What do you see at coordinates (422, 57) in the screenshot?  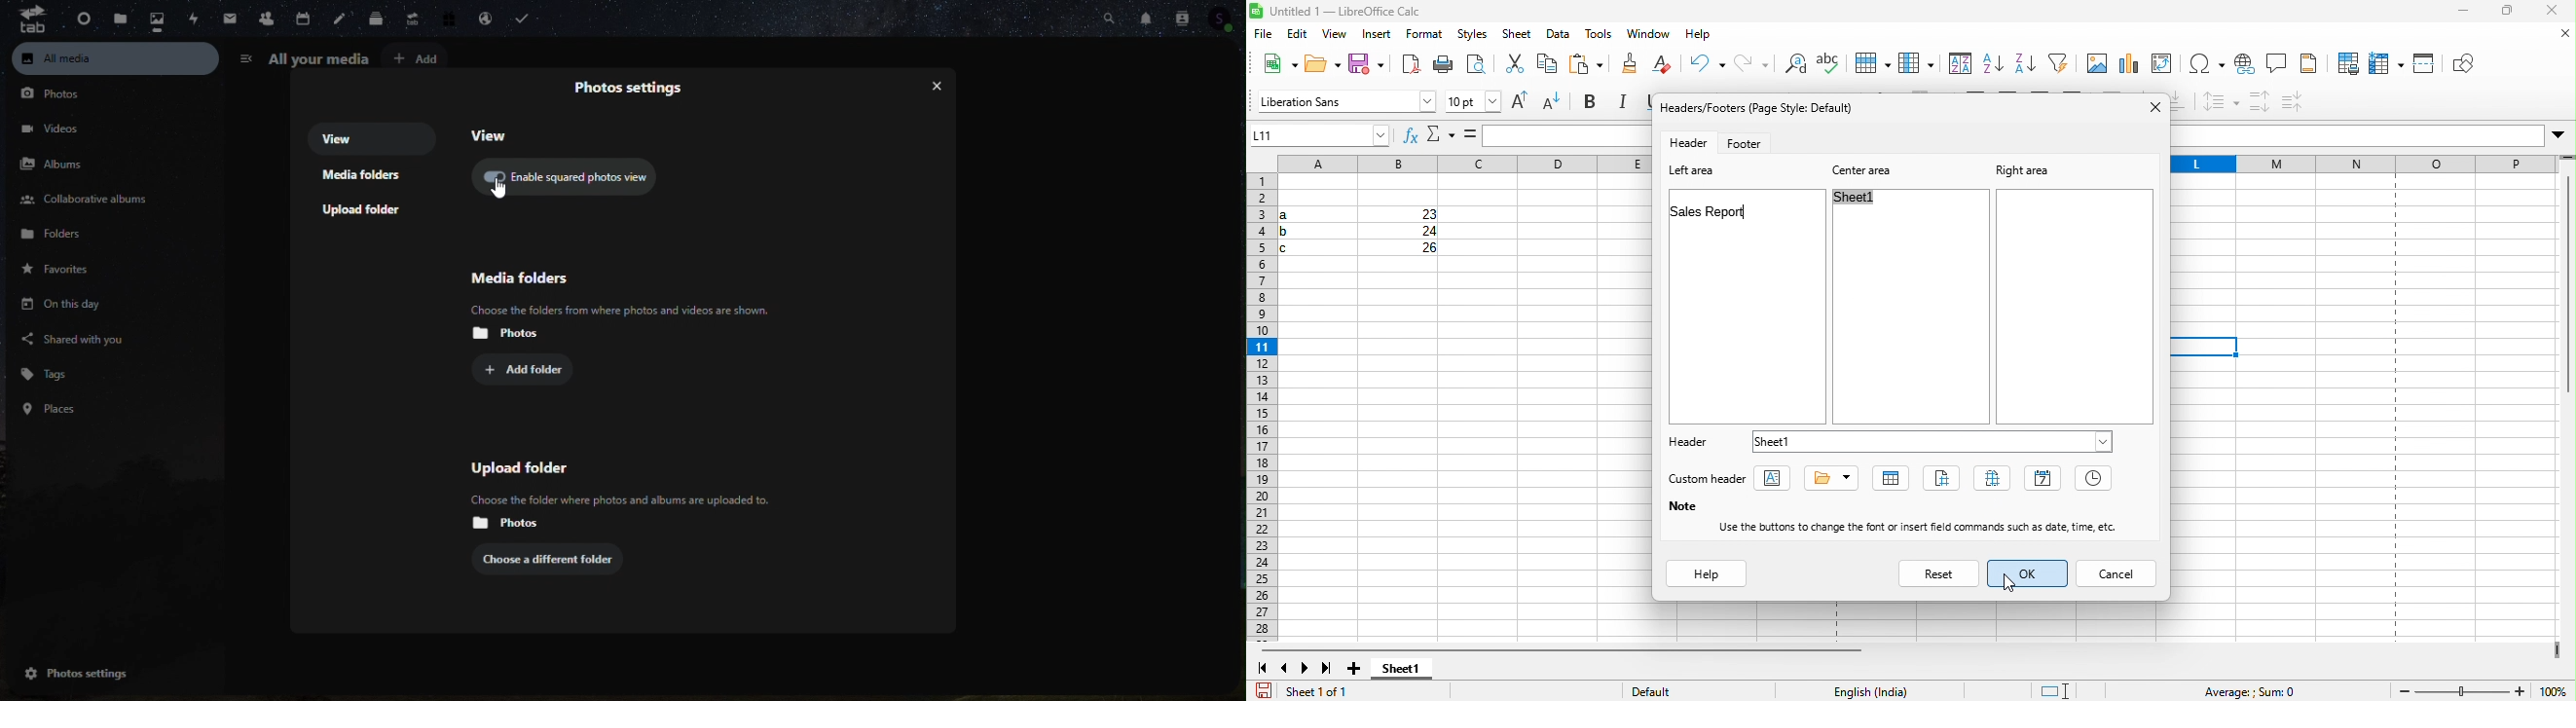 I see `Add` at bounding box center [422, 57].